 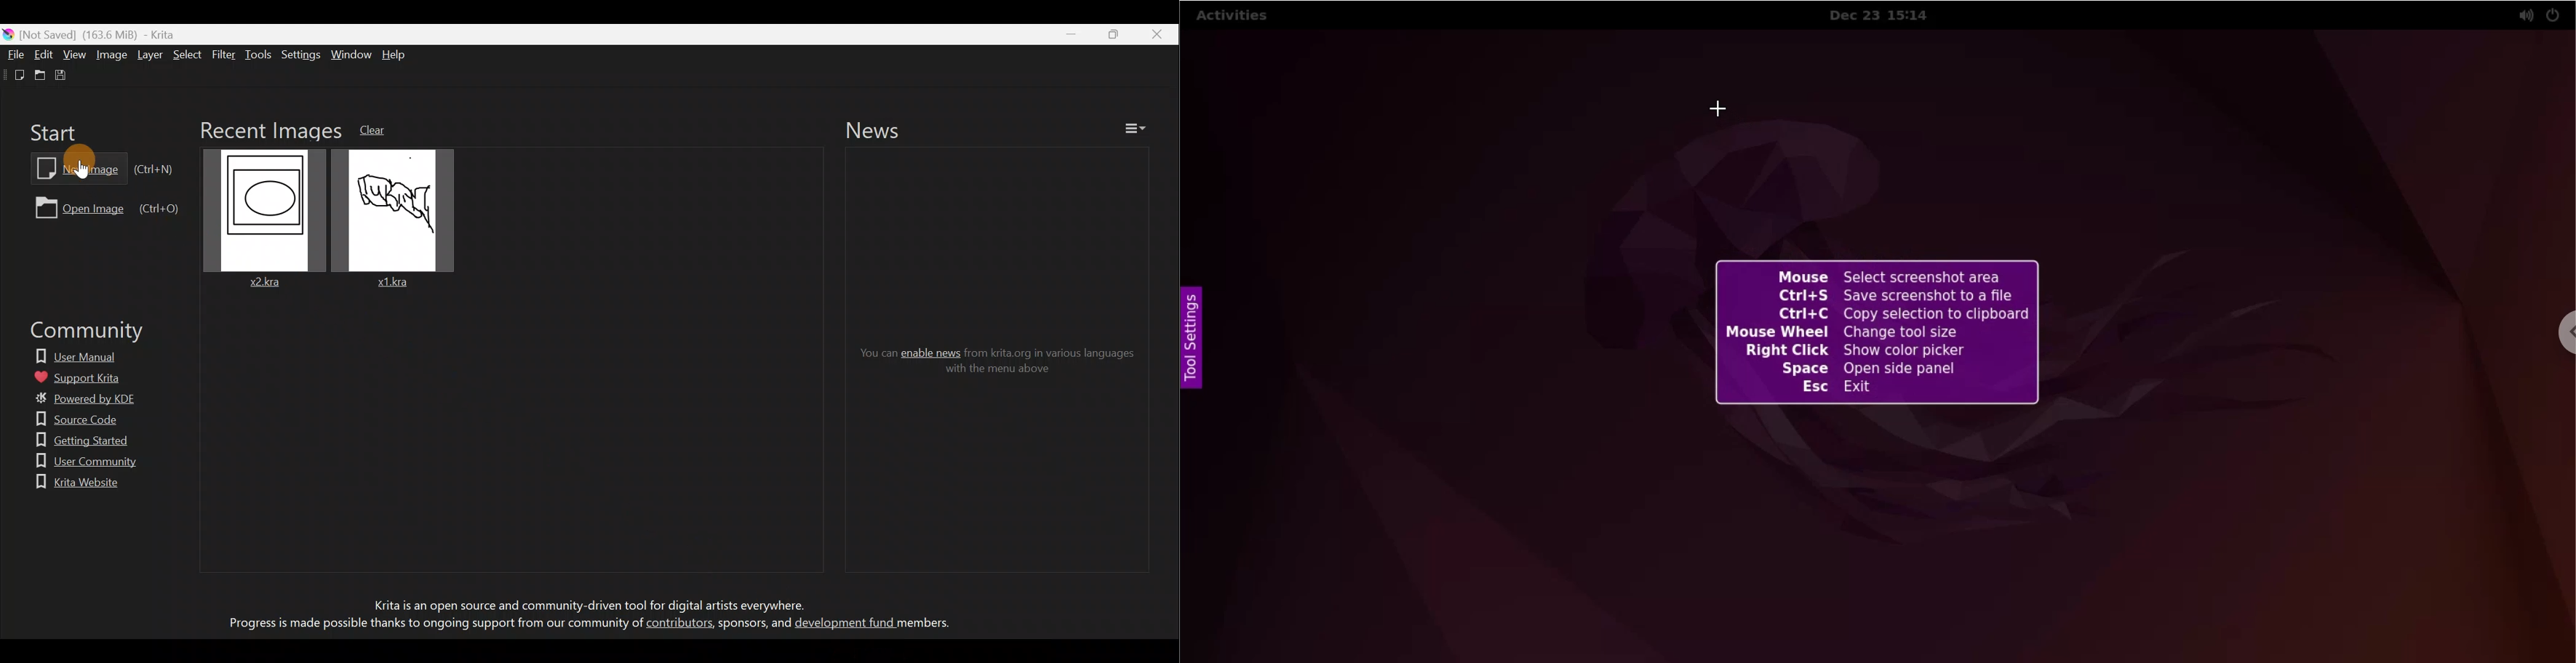 I want to click on with the menu above, so click(x=995, y=371).